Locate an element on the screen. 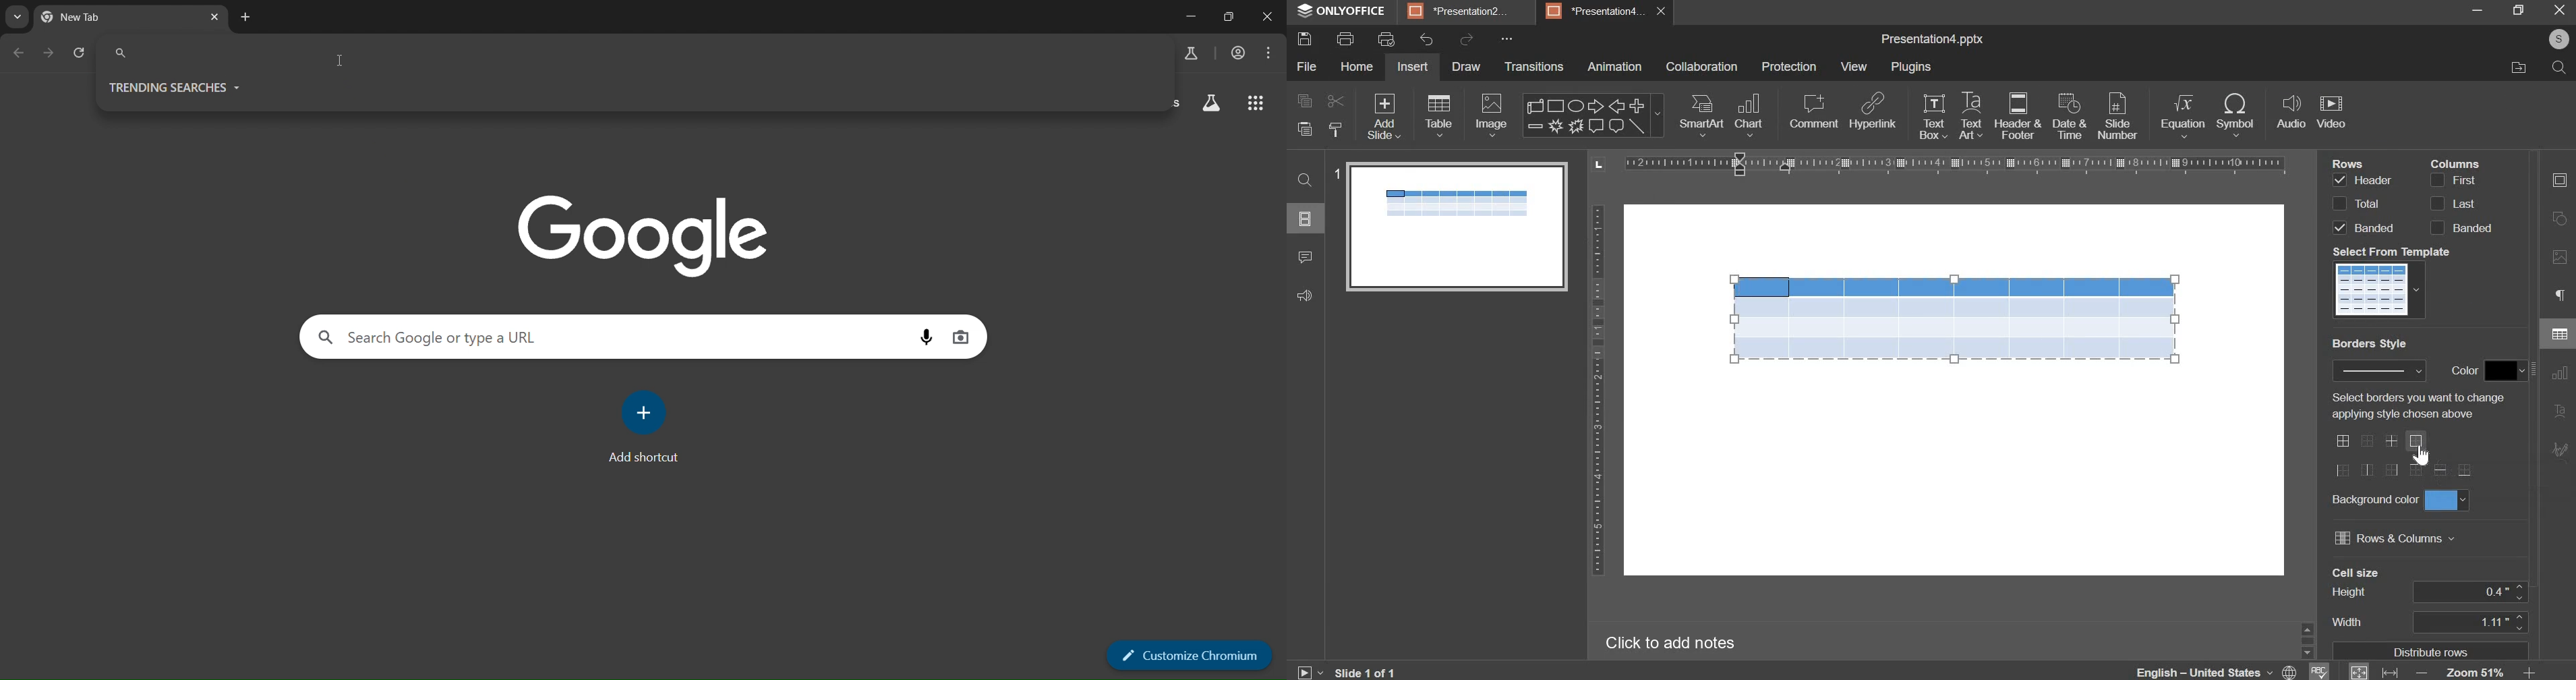  slides menu is located at coordinates (1306, 219).